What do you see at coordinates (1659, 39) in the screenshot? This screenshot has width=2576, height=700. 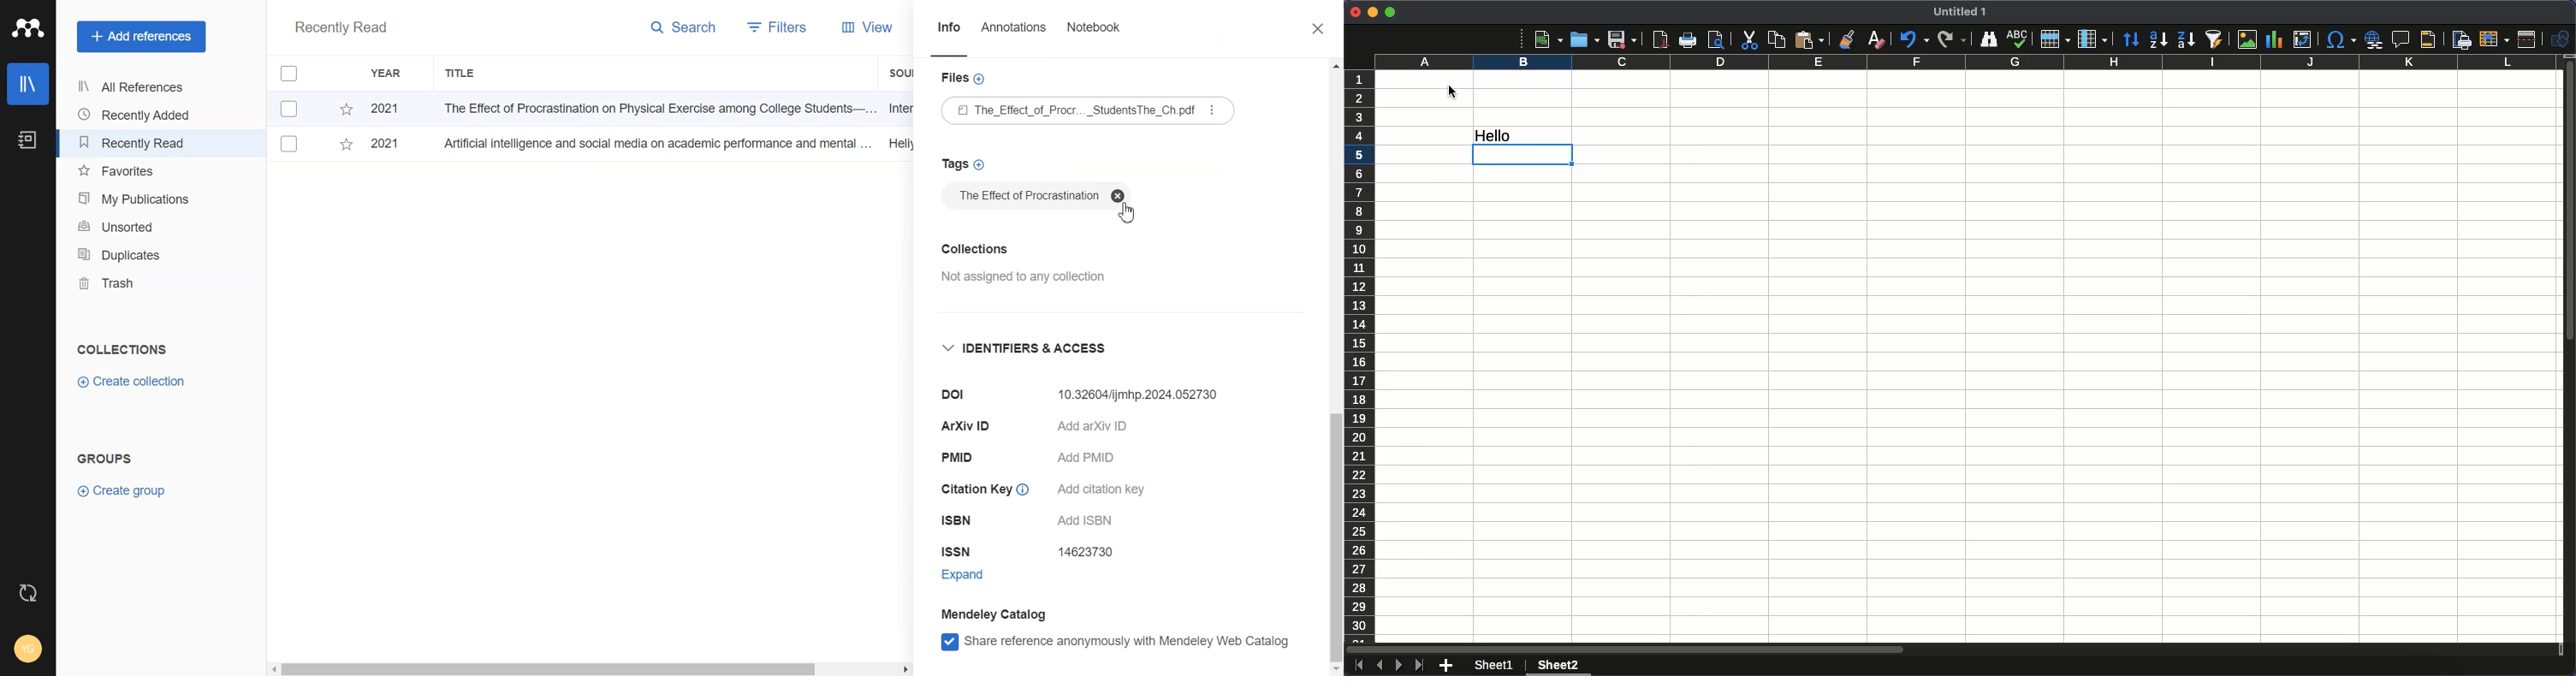 I see `Export as PDF` at bounding box center [1659, 39].